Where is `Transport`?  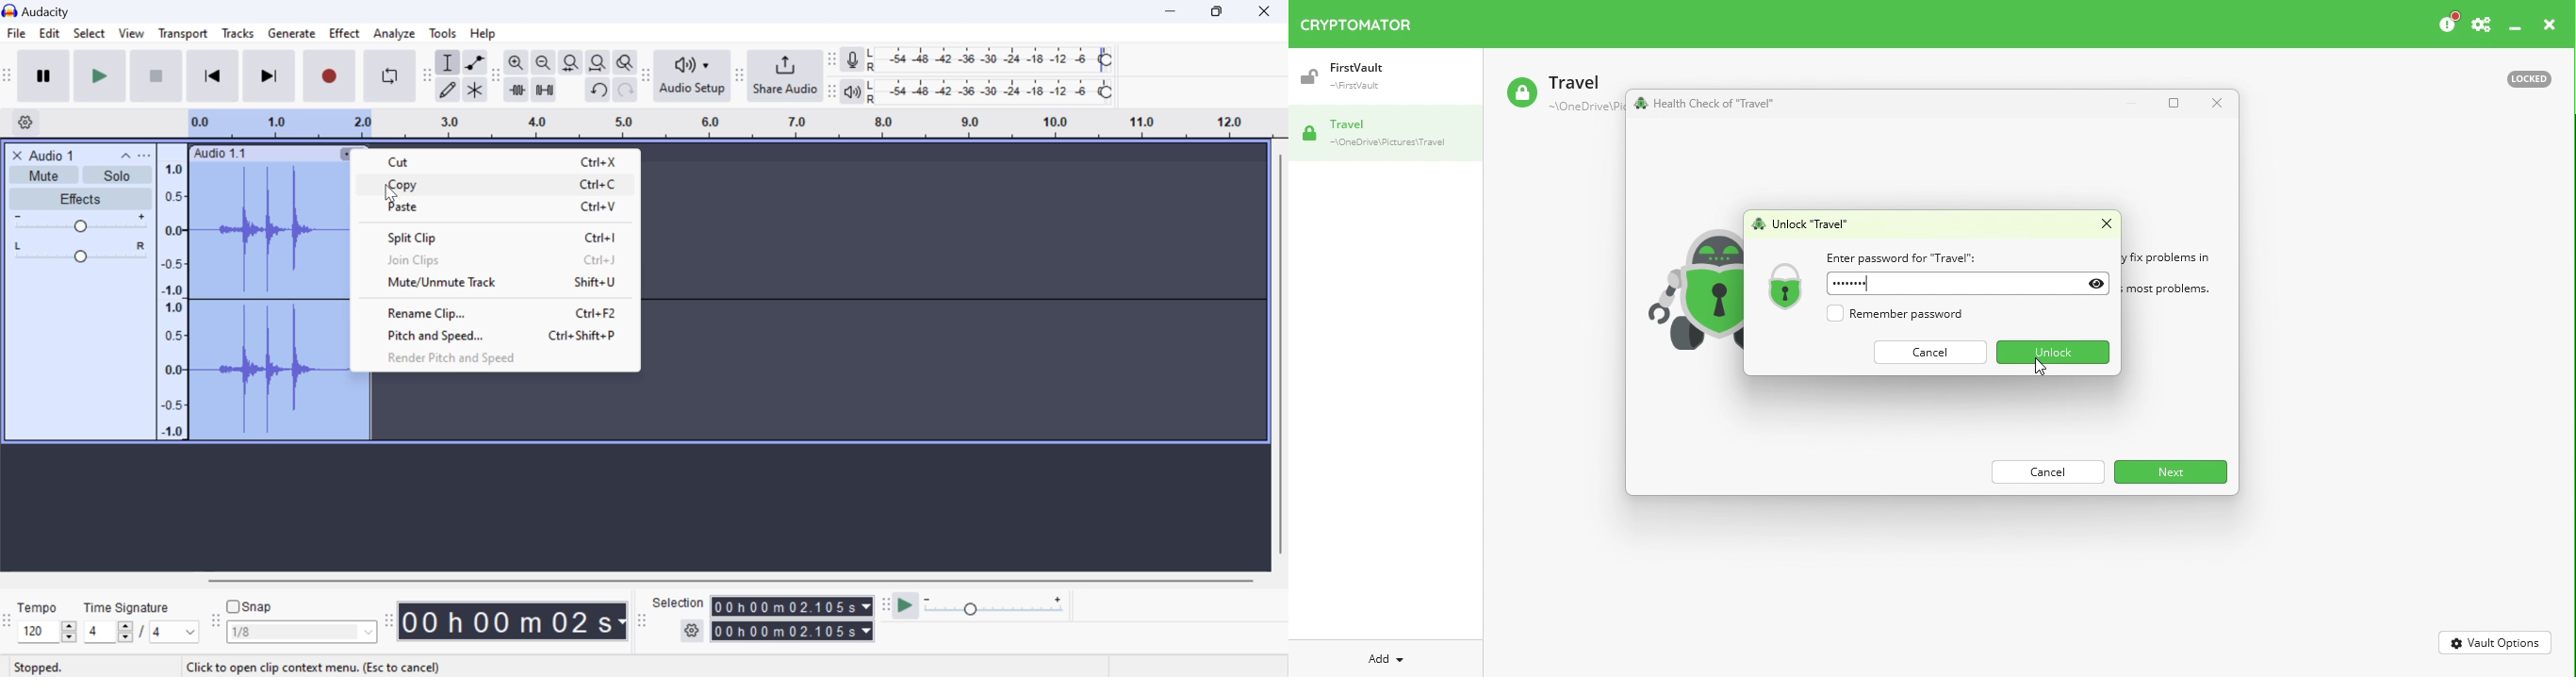 Transport is located at coordinates (183, 36).